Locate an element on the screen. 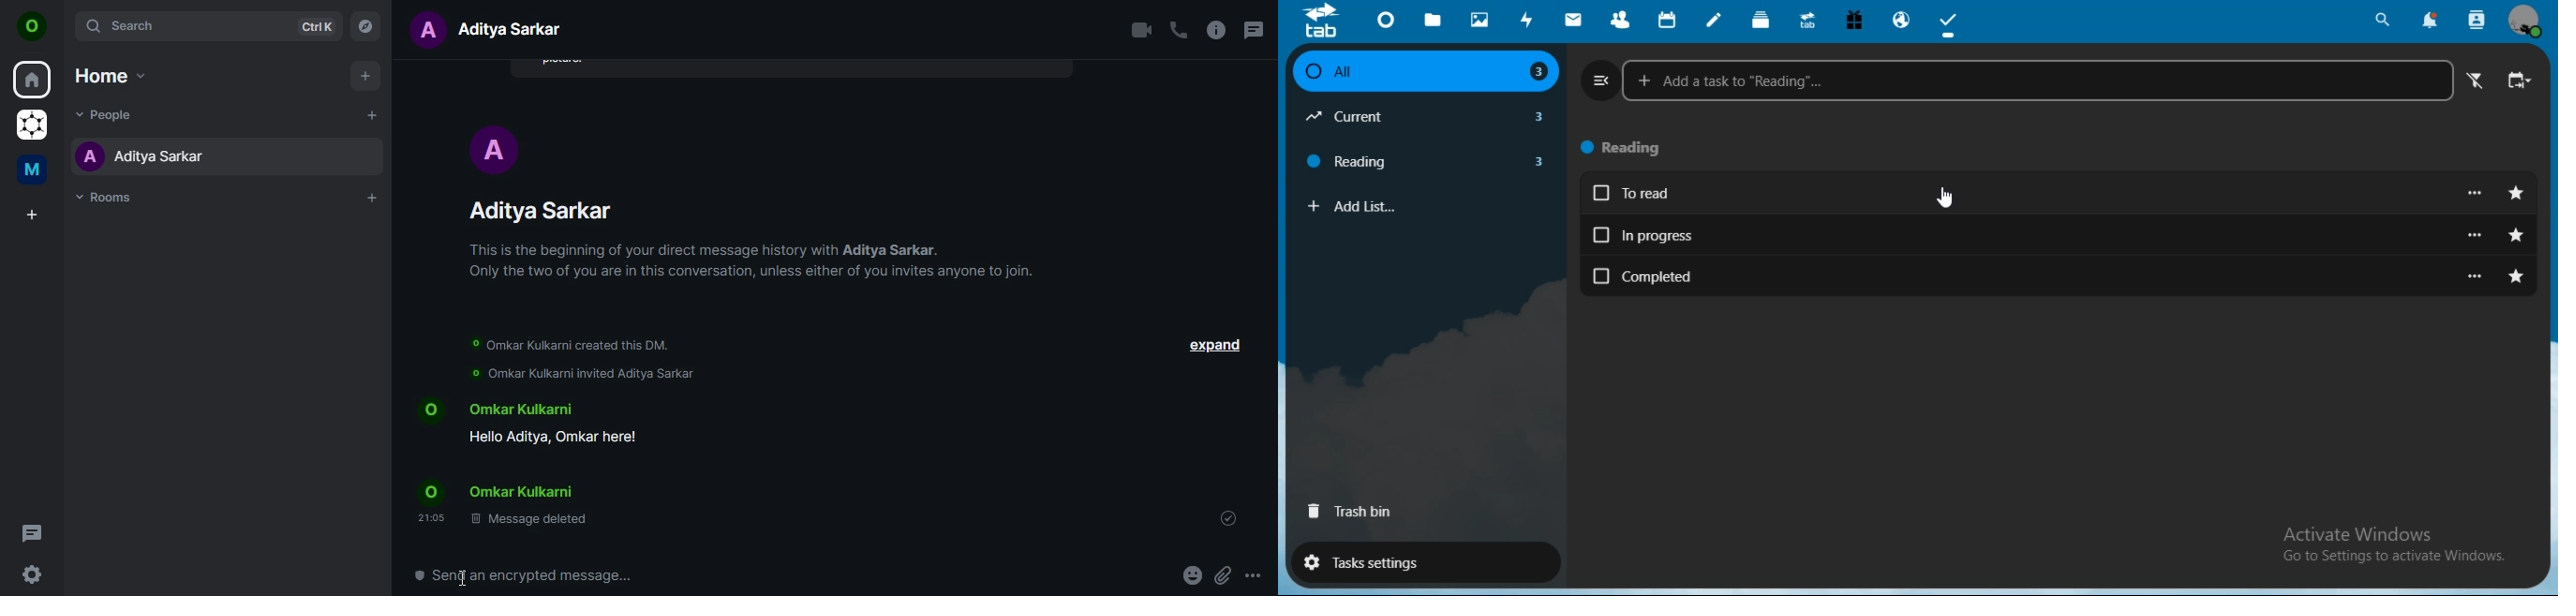 The height and width of the screenshot is (616, 2576). start chat is located at coordinates (373, 115).